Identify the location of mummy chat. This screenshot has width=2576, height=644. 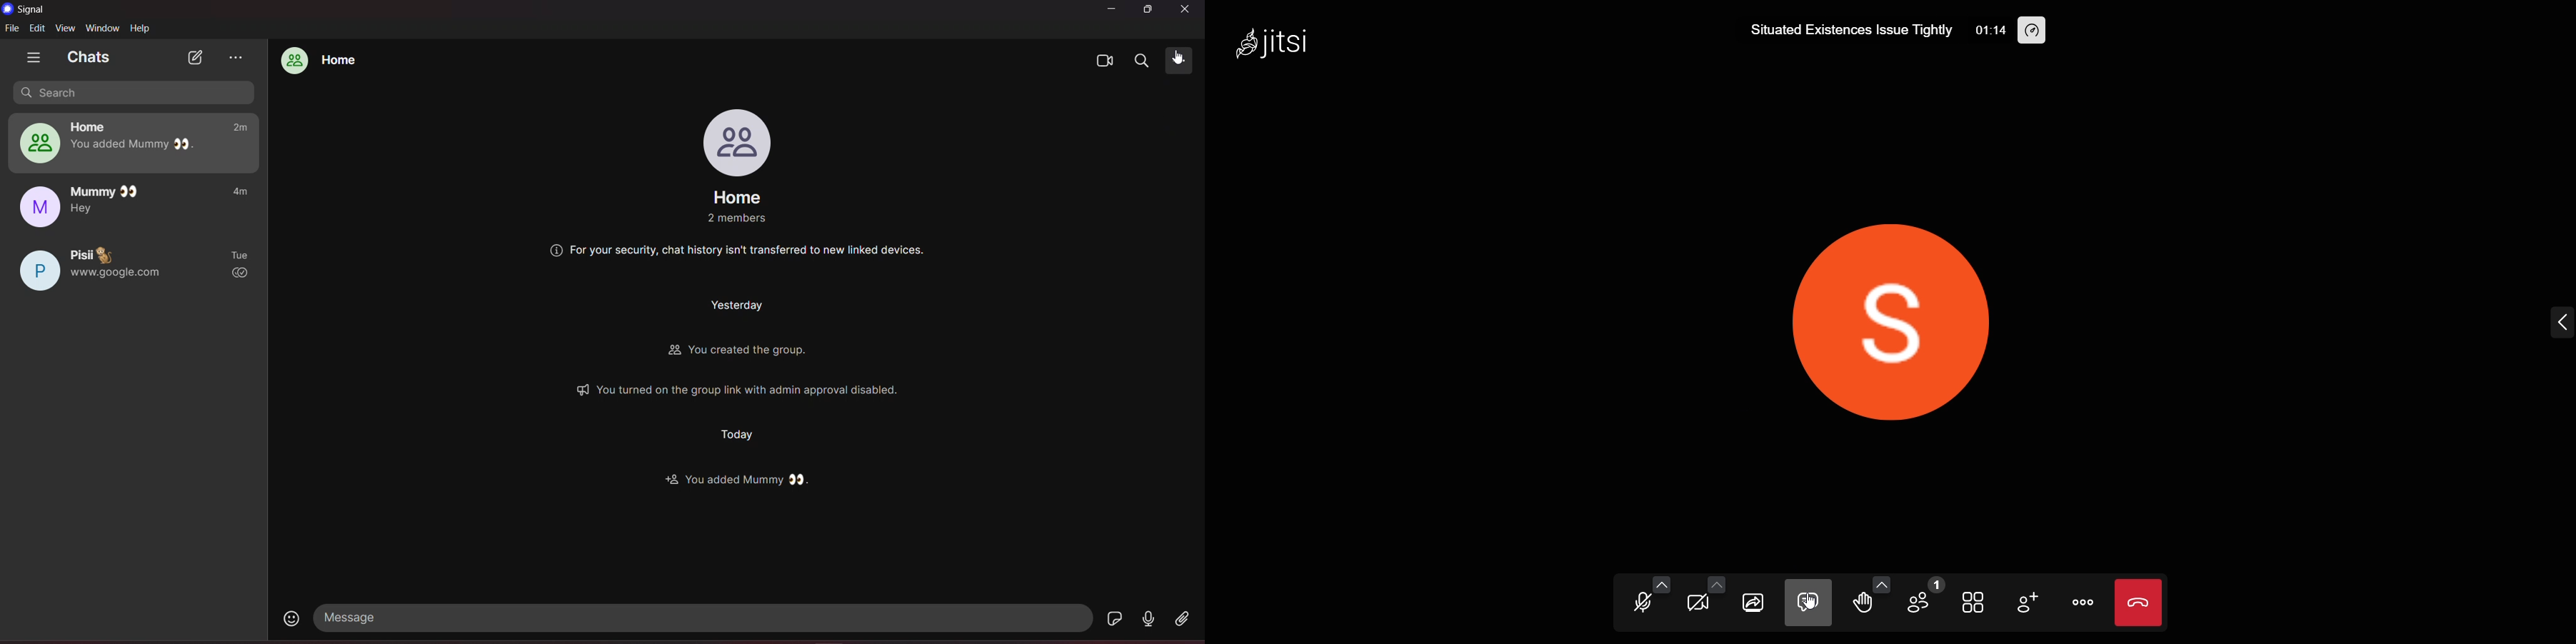
(136, 203).